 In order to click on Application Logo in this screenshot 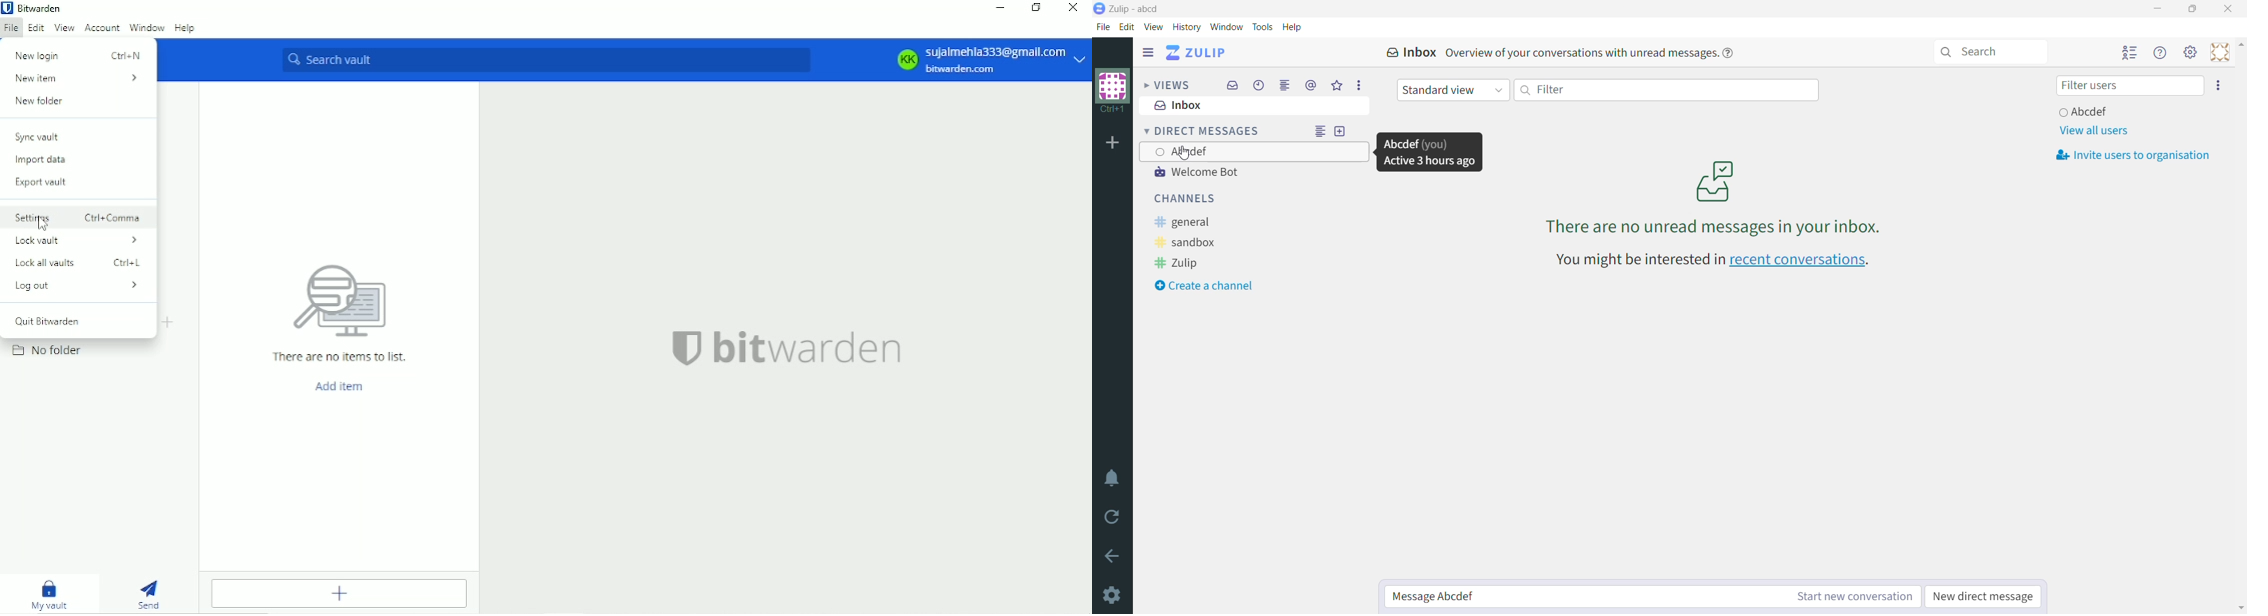, I will do `click(1099, 10)`.